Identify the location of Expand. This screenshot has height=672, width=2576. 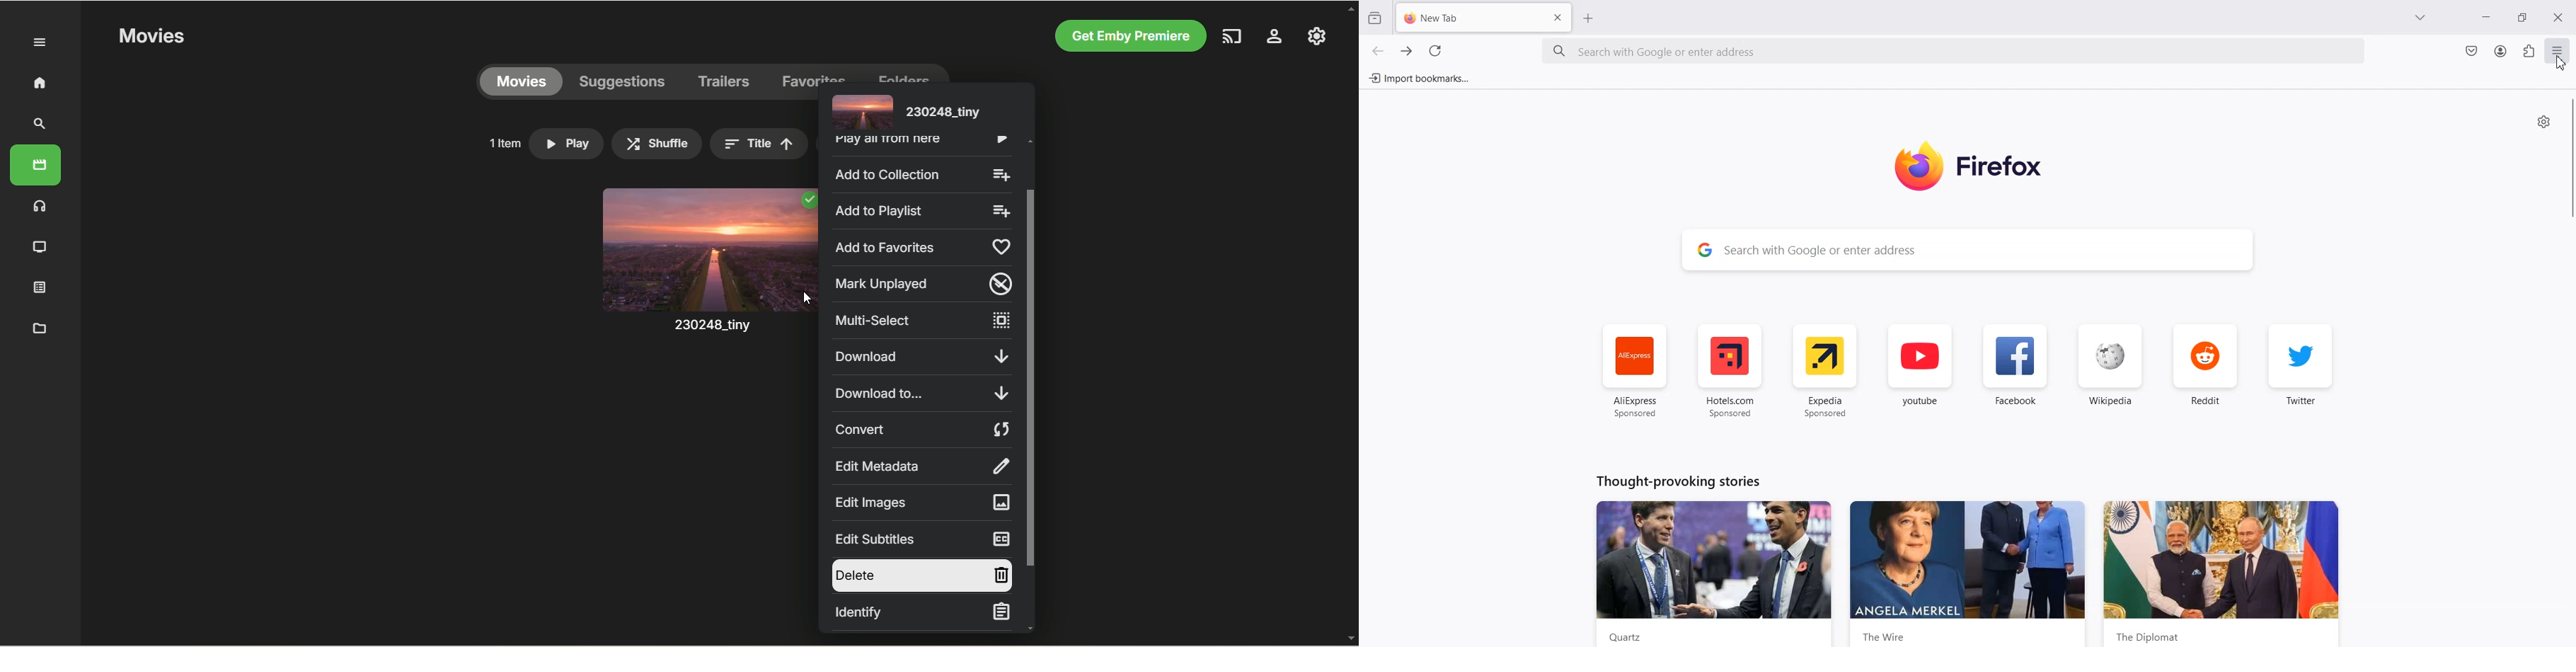
(40, 43).